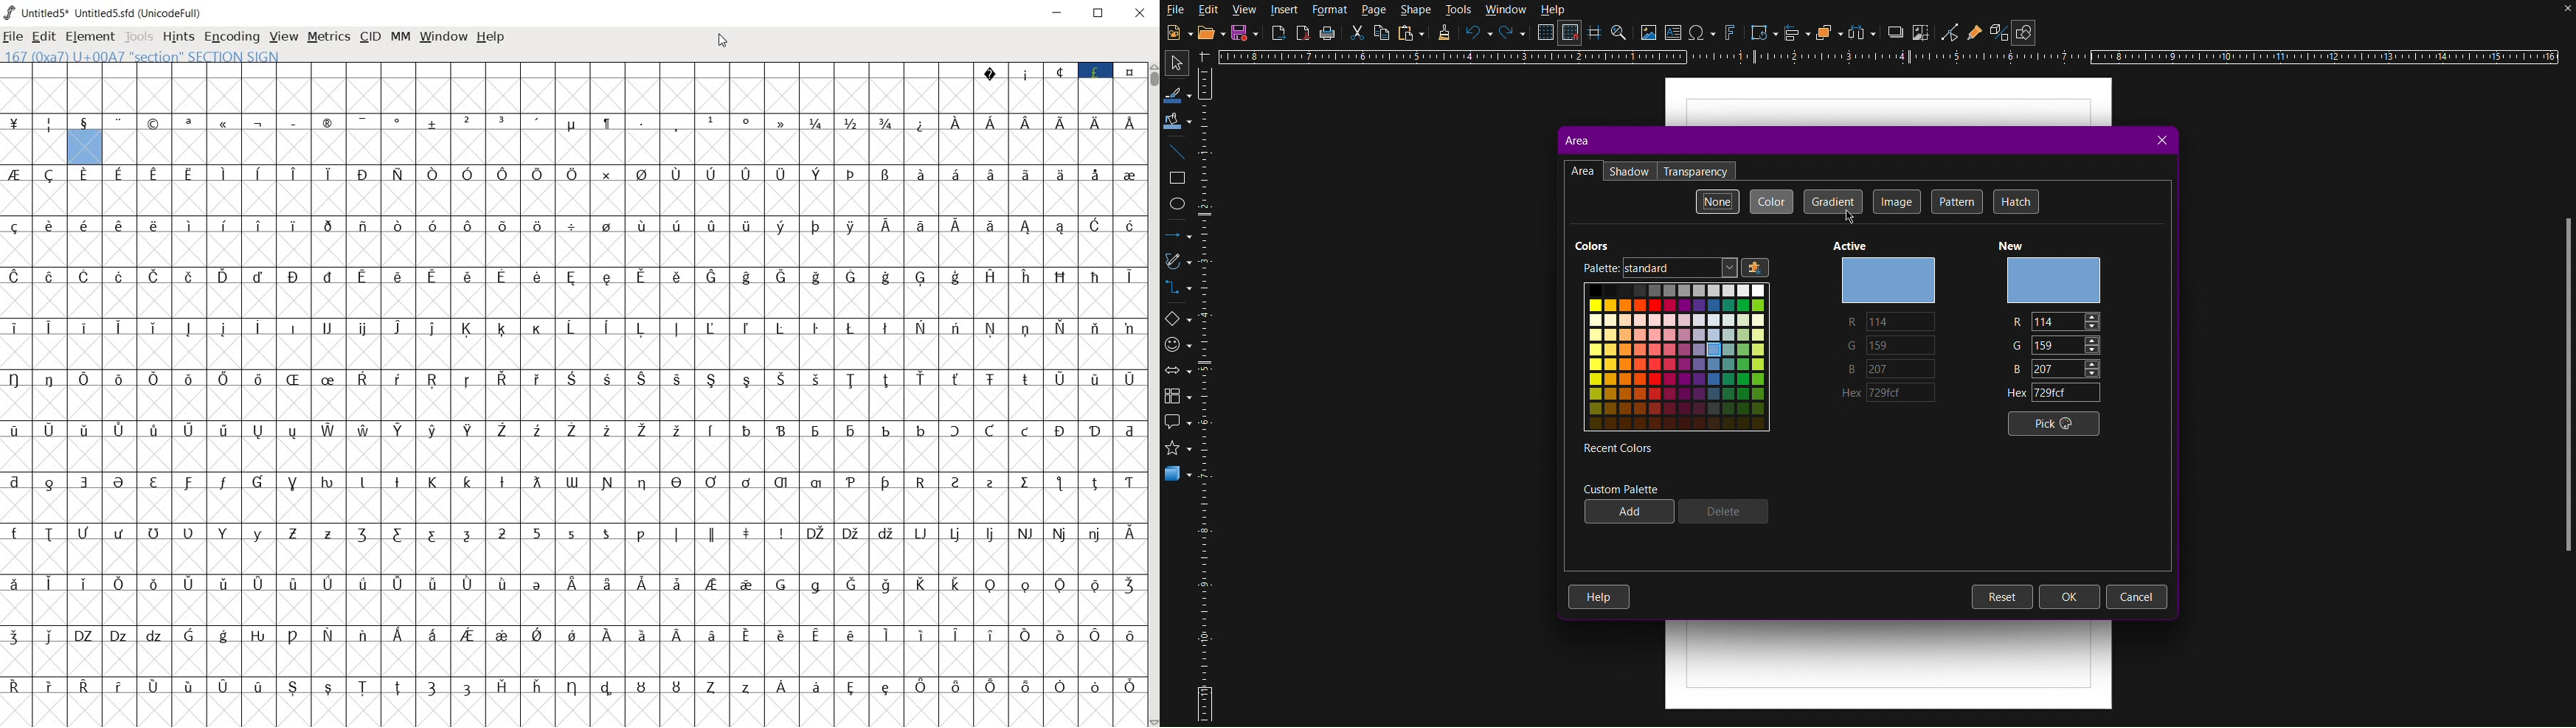 The image size is (2576, 728). Describe the element at coordinates (1177, 120) in the screenshot. I see `Fill Color` at that location.